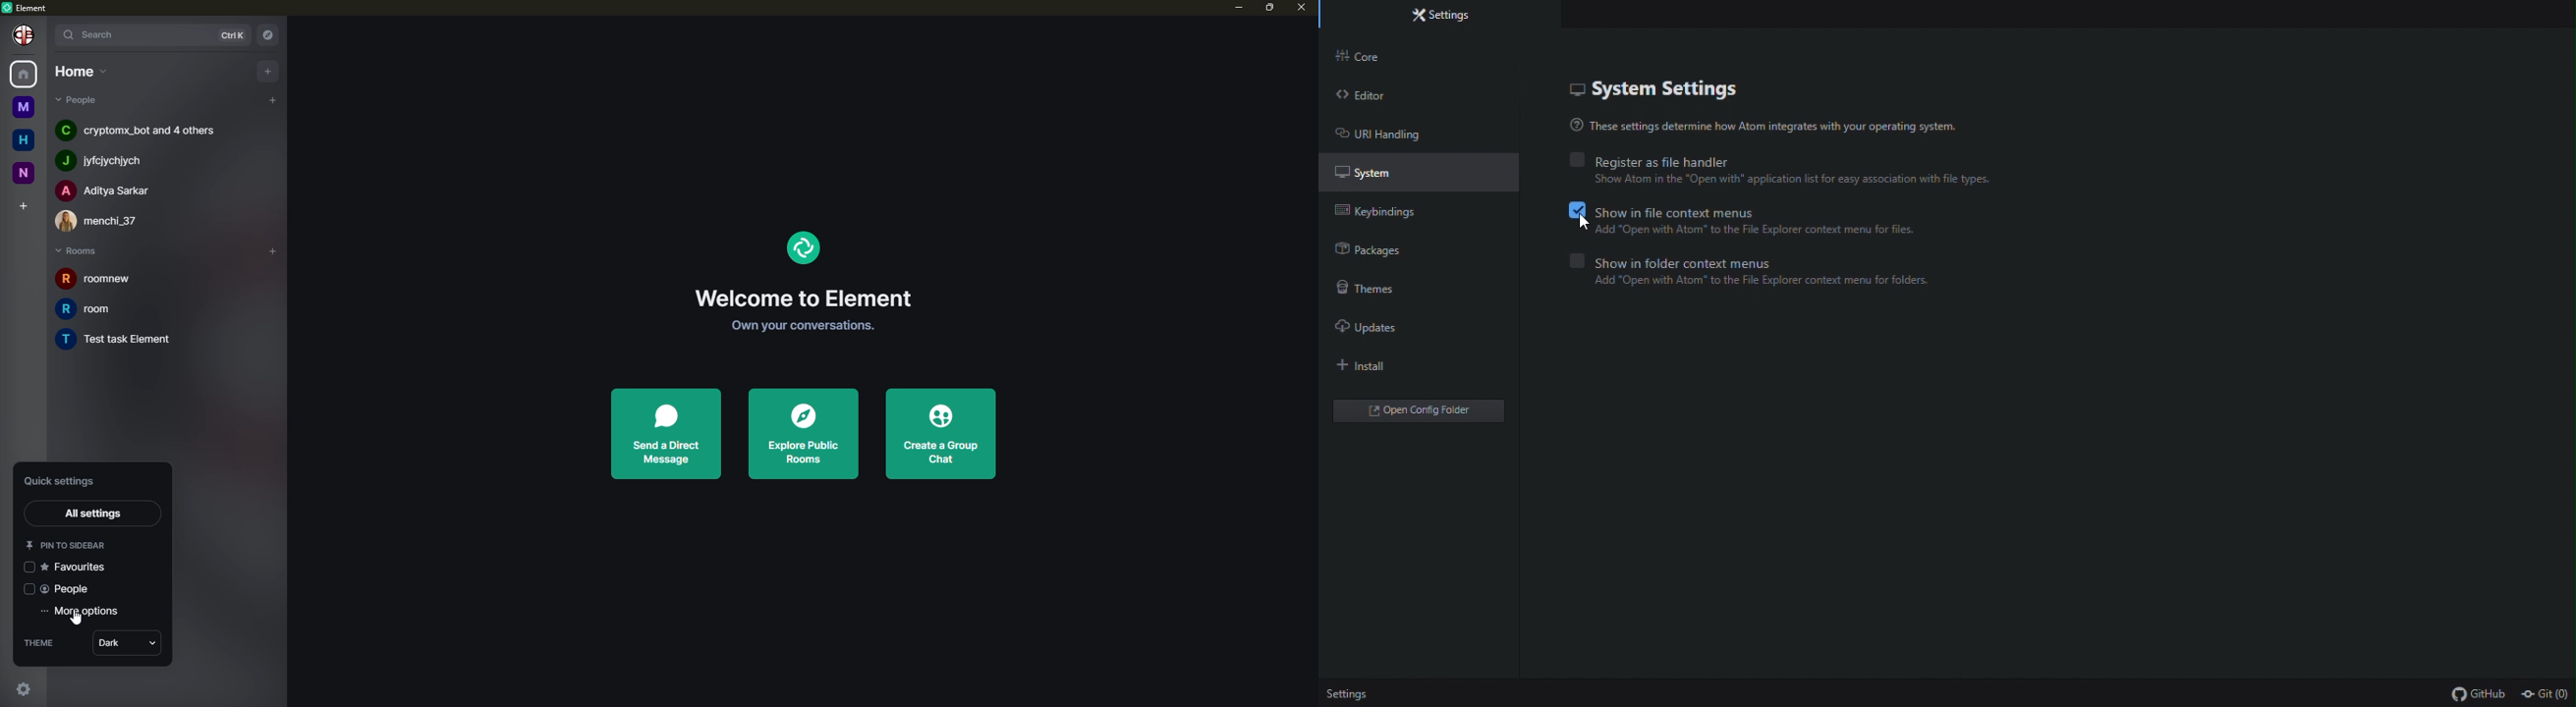  Describe the element at coordinates (21, 108) in the screenshot. I see `myspace` at that location.